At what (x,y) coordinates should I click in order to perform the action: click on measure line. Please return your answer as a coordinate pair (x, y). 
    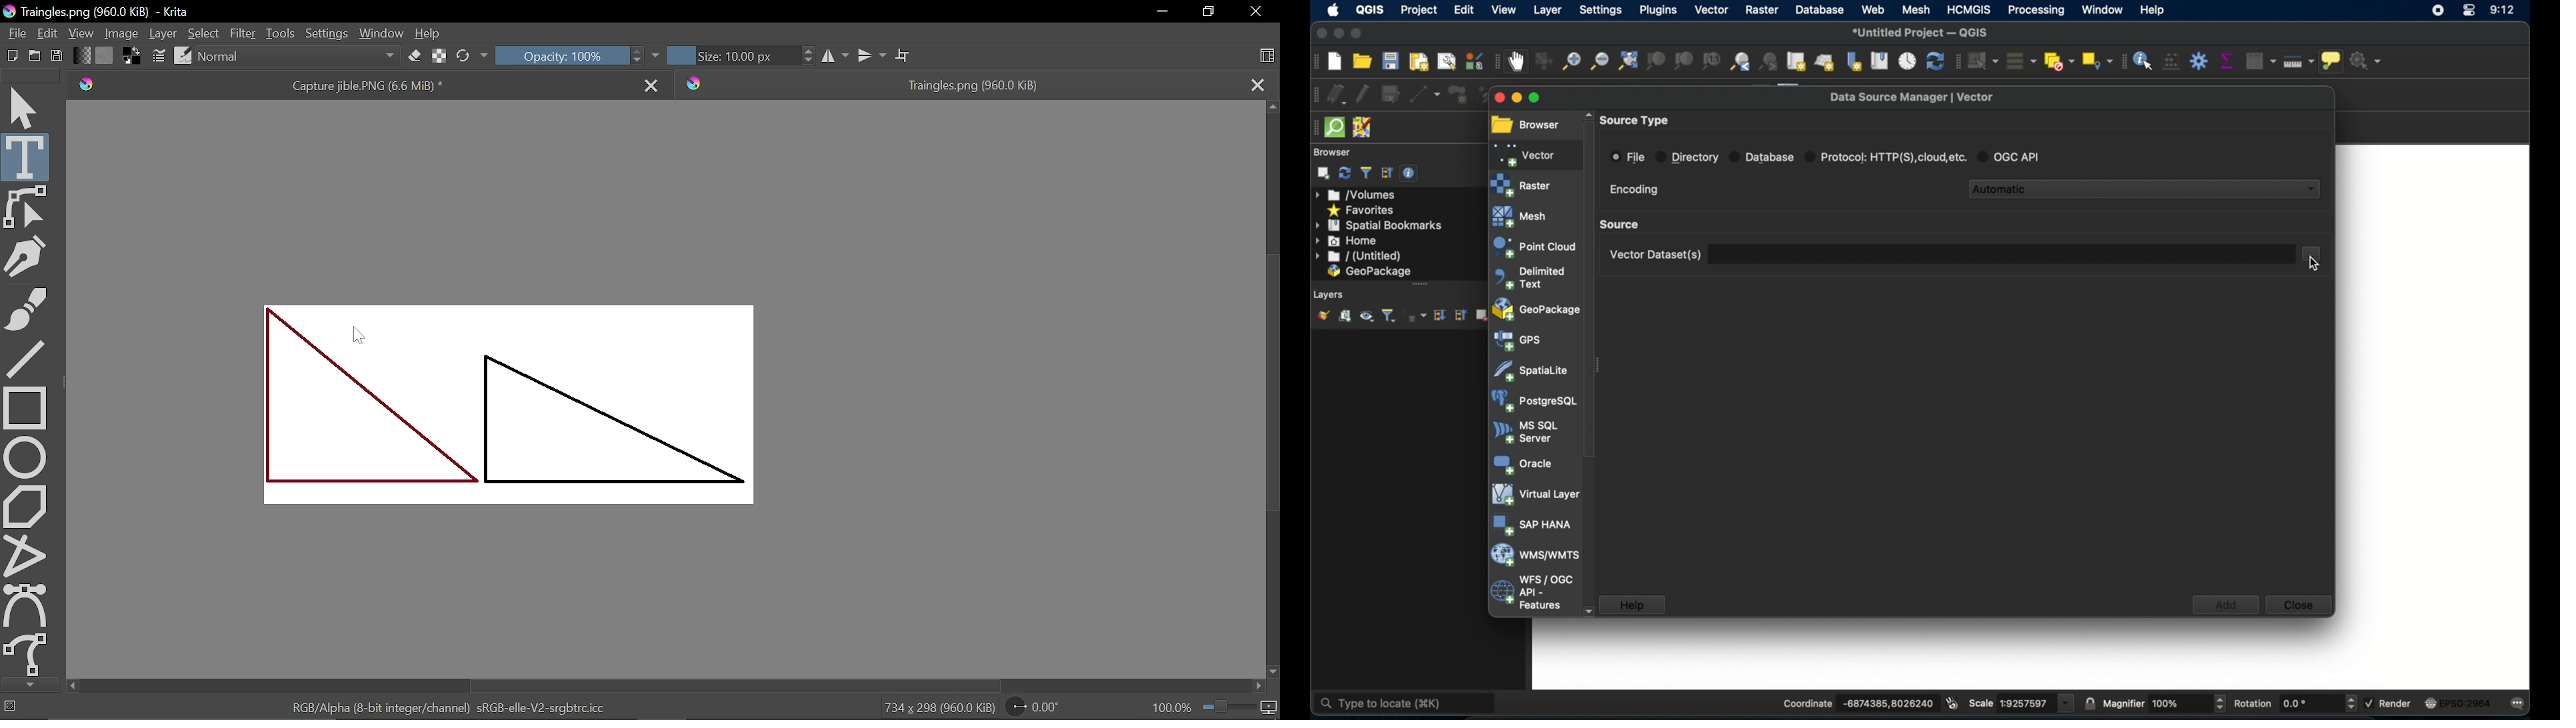
    Looking at the image, I should click on (2299, 62).